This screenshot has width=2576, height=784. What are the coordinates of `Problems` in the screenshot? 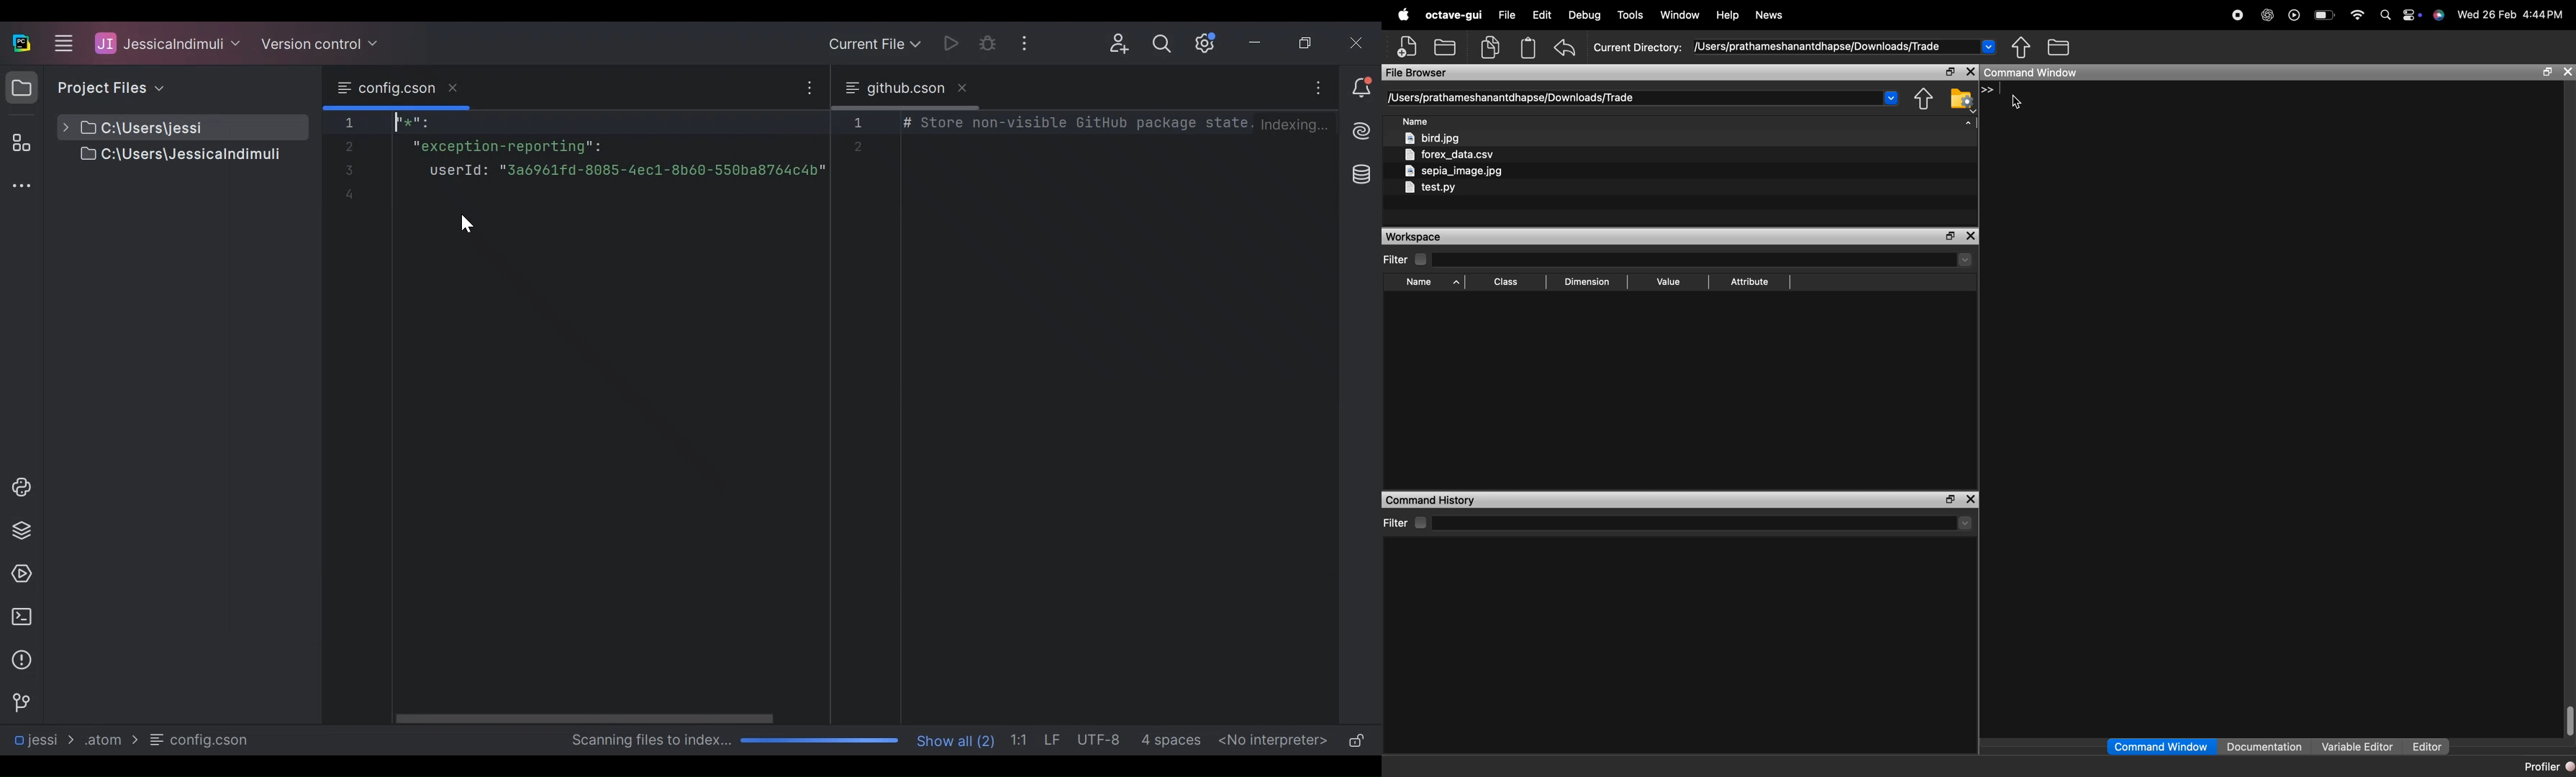 It's located at (22, 660).